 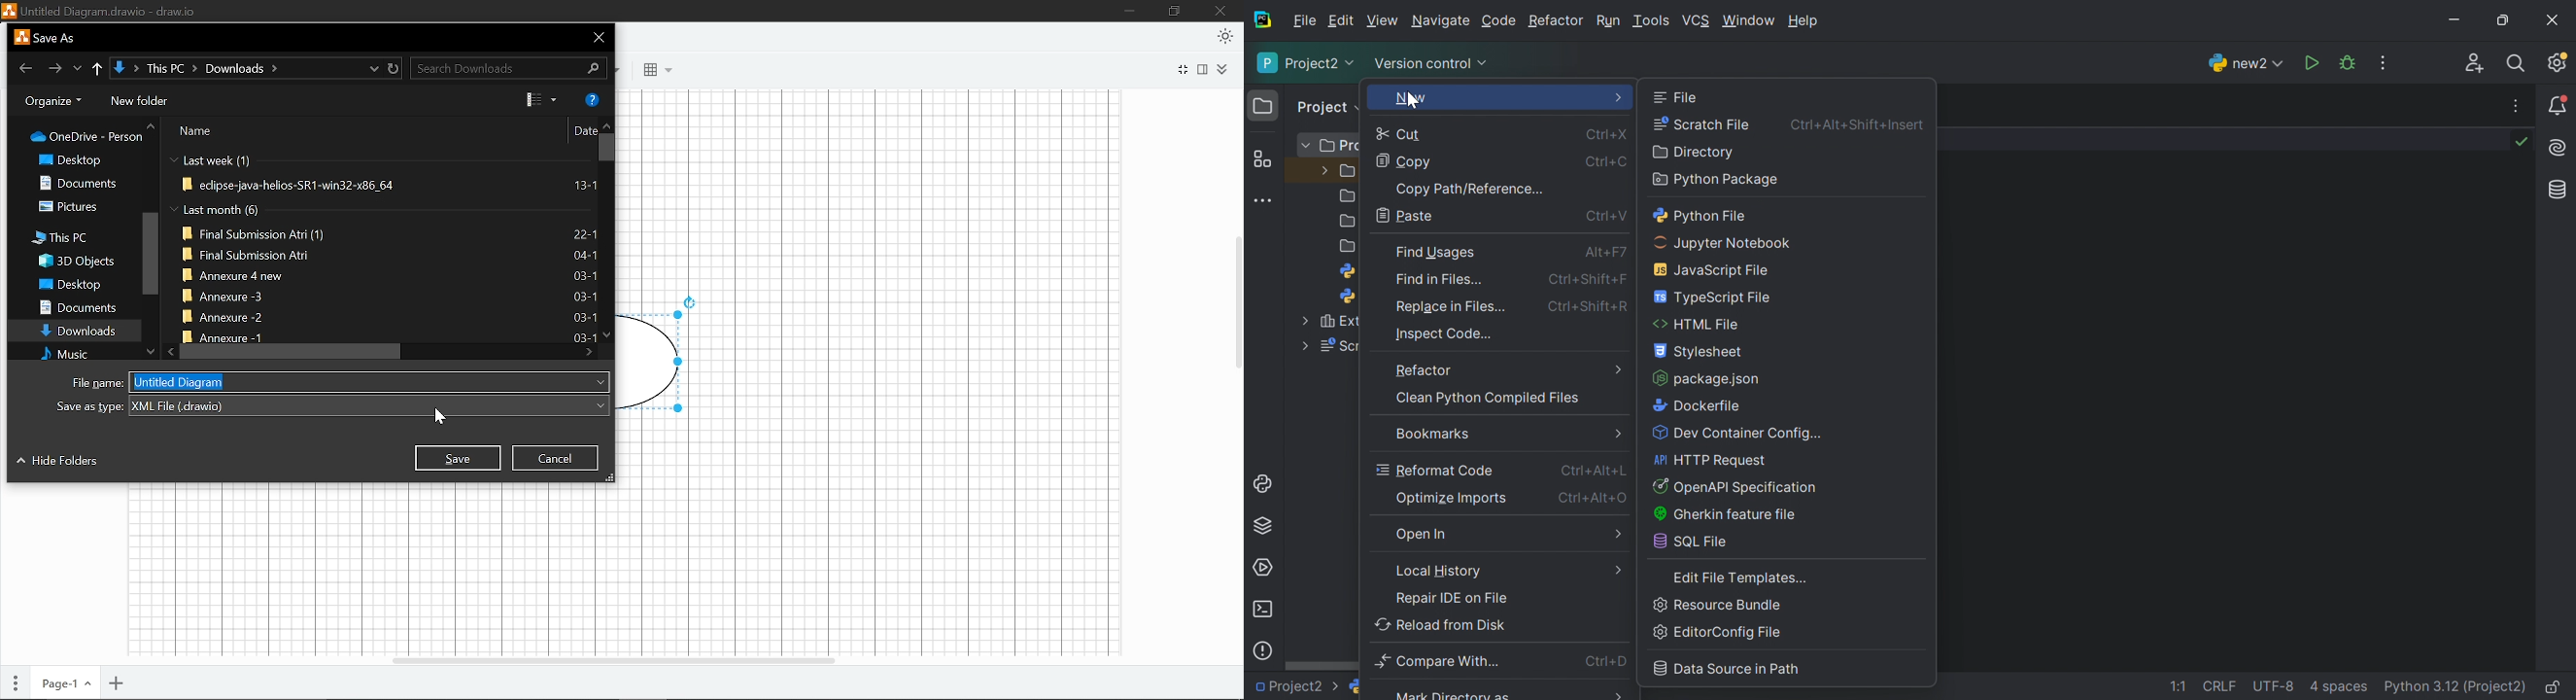 What do you see at coordinates (1305, 21) in the screenshot?
I see `File` at bounding box center [1305, 21].